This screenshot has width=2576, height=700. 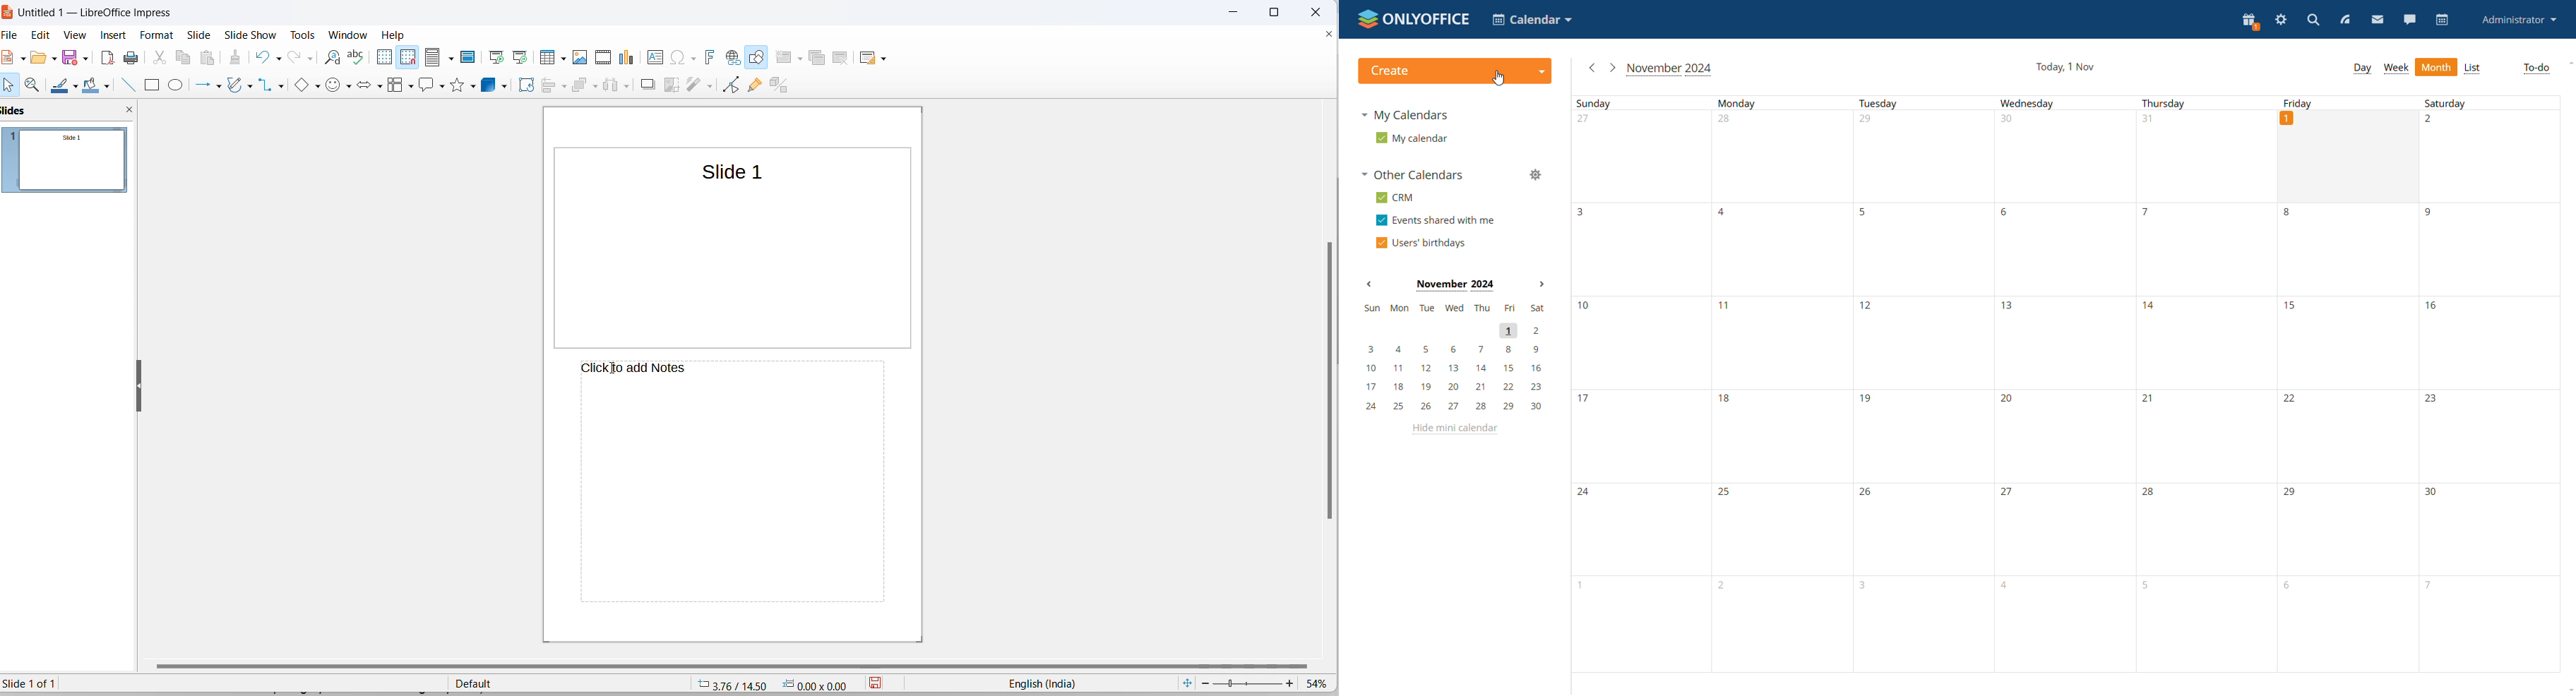 What do you see at coordinates (2474, 68) in the screenshot?
I see `list view ` at bounding box center [2474, 68].